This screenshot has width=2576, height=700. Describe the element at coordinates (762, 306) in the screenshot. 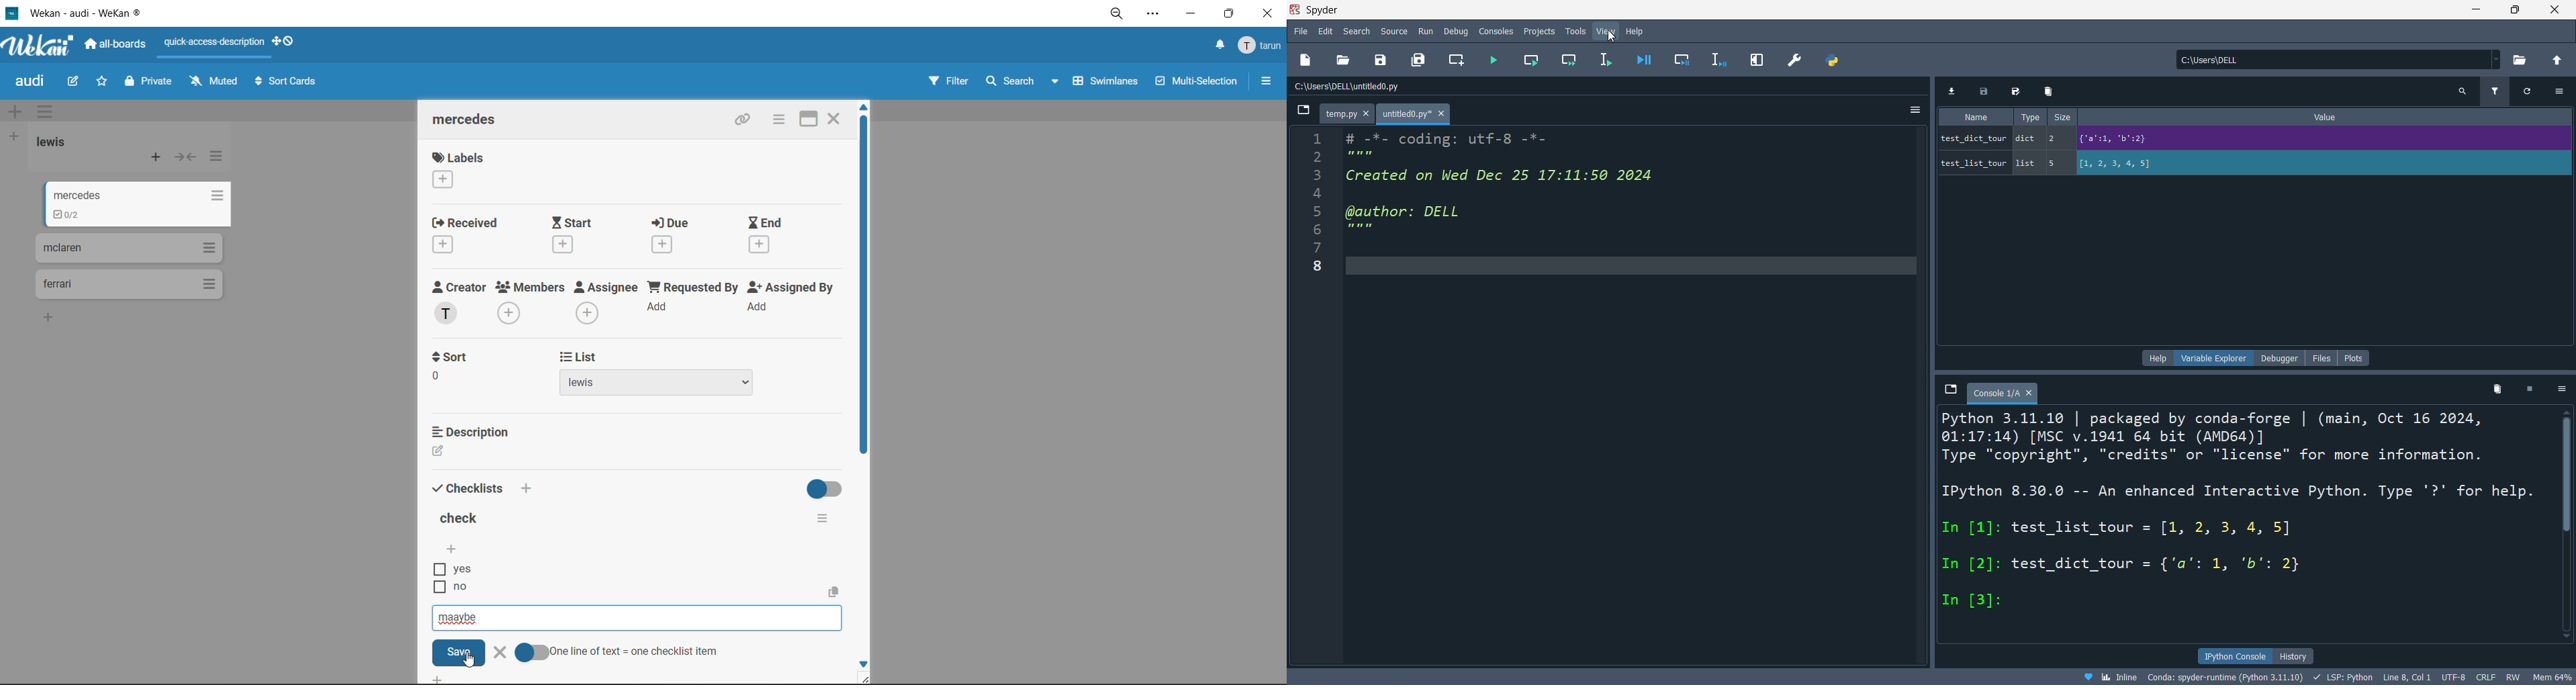

I see `Add` at that location.